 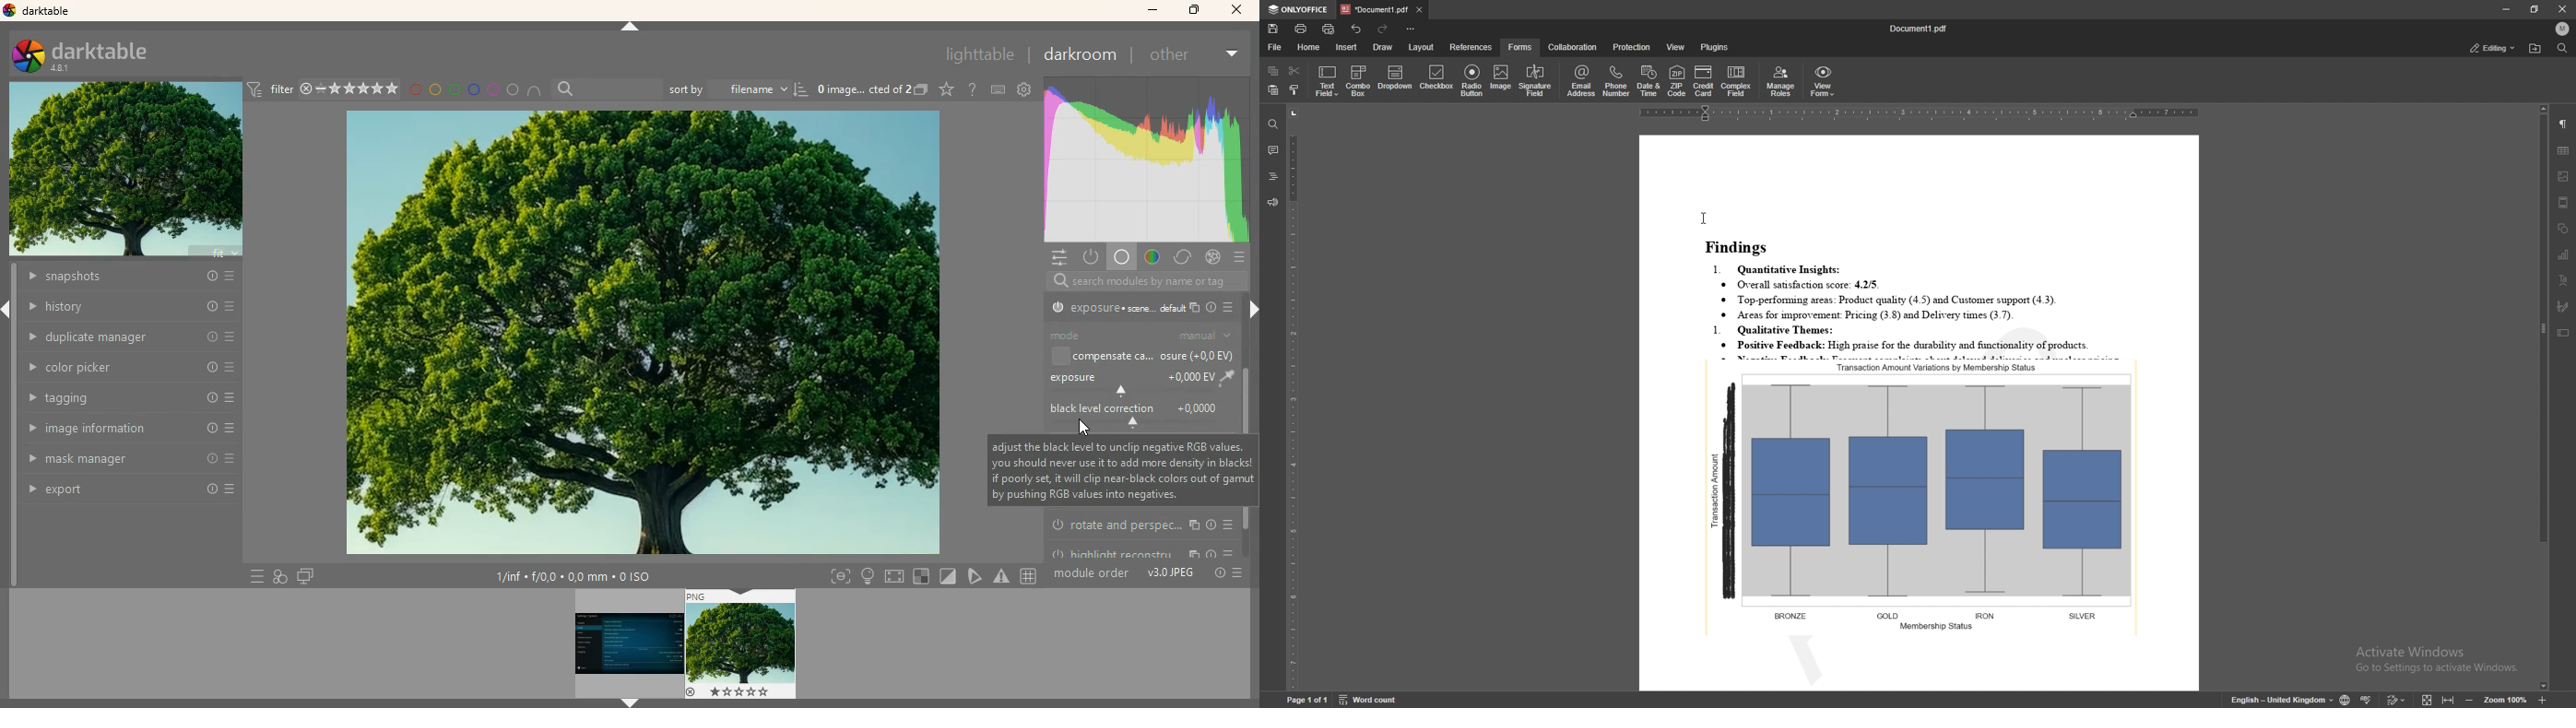 I want to click on black level correction, so click(x=1141, y=416).